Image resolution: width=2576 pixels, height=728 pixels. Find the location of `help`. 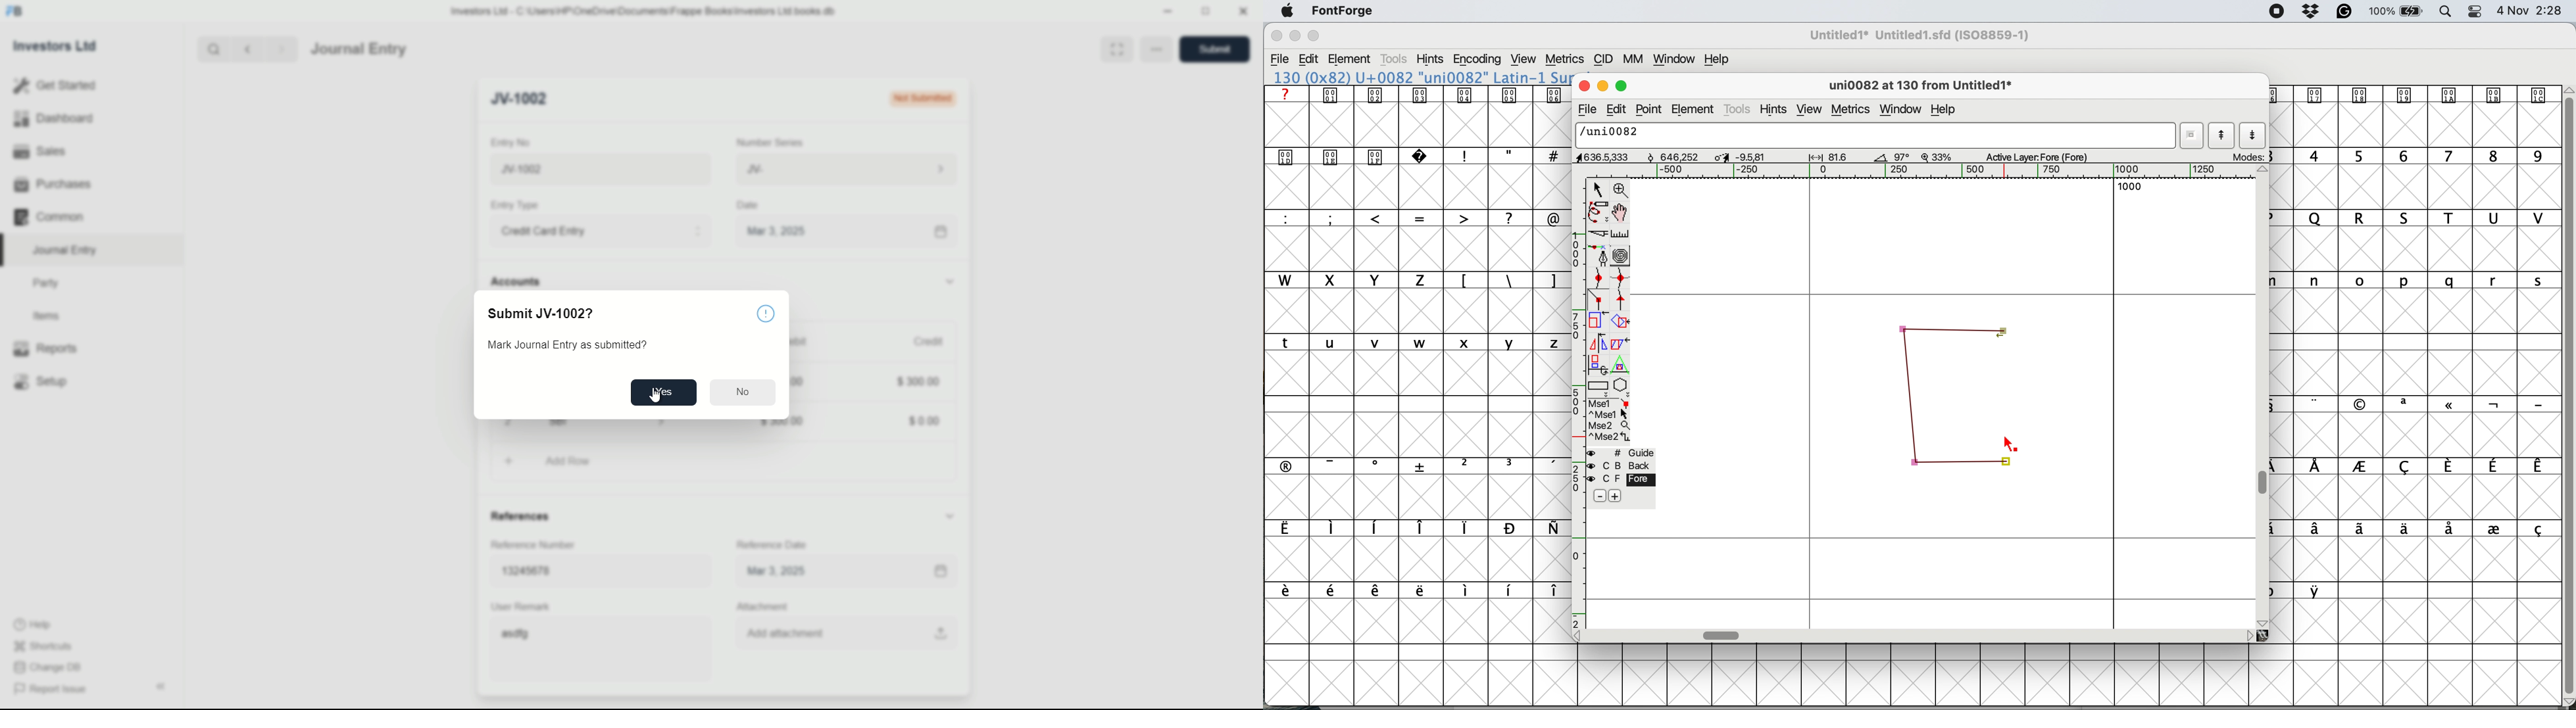

help is located at coordinates (1946, 111).